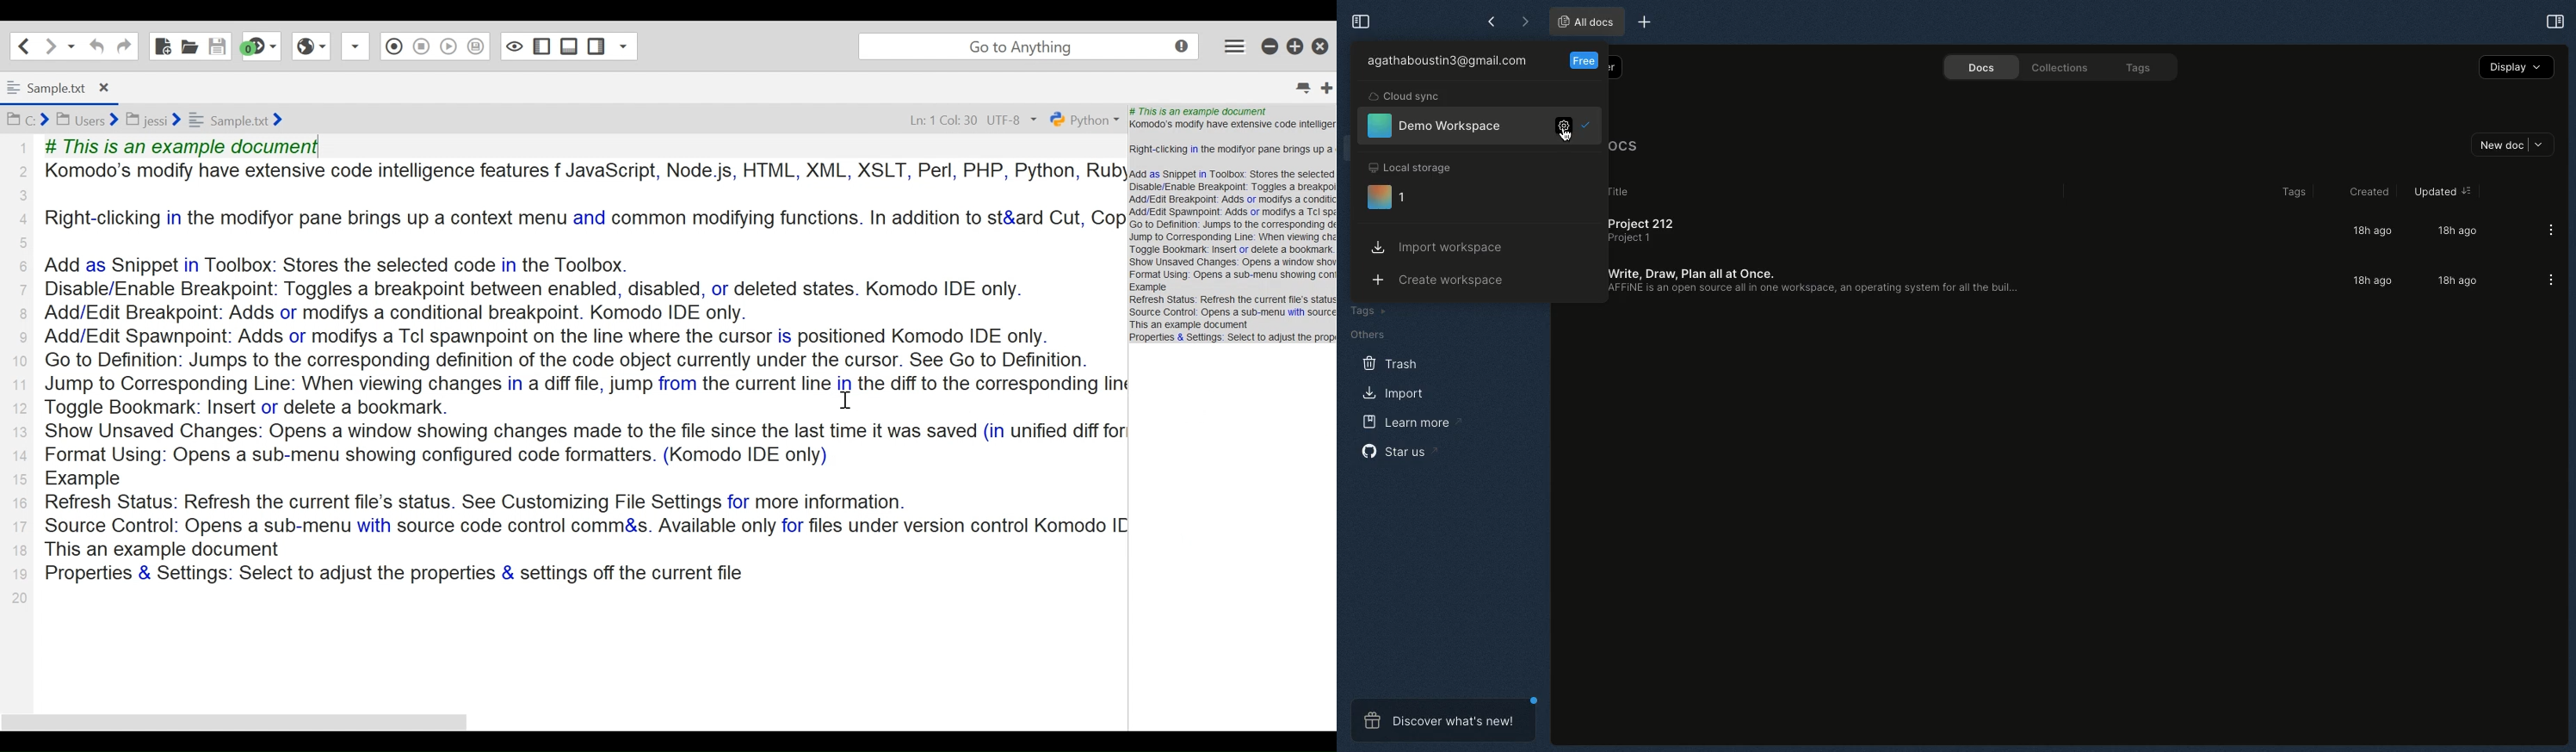 The width and height of the screenshot is (2576, 756). I want to click on Tags, so click(2288, 192).